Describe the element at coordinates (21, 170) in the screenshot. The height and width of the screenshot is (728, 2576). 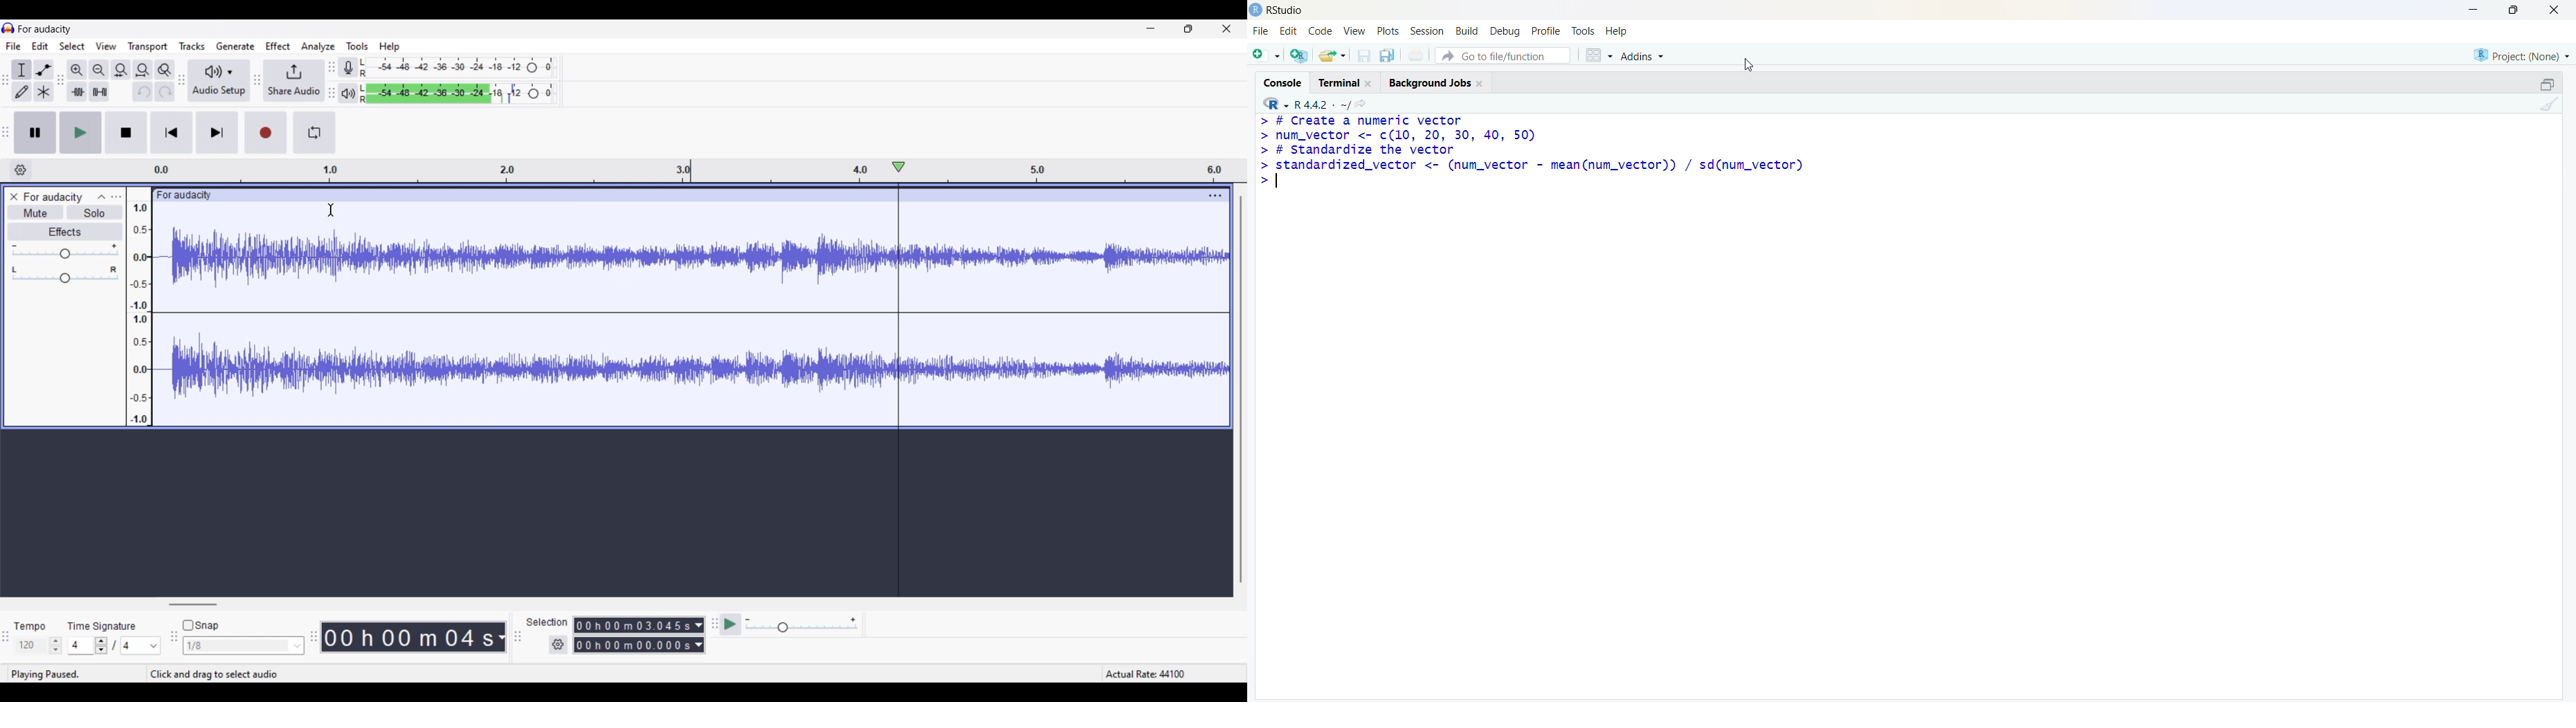
I see `Timeline options` at that location.